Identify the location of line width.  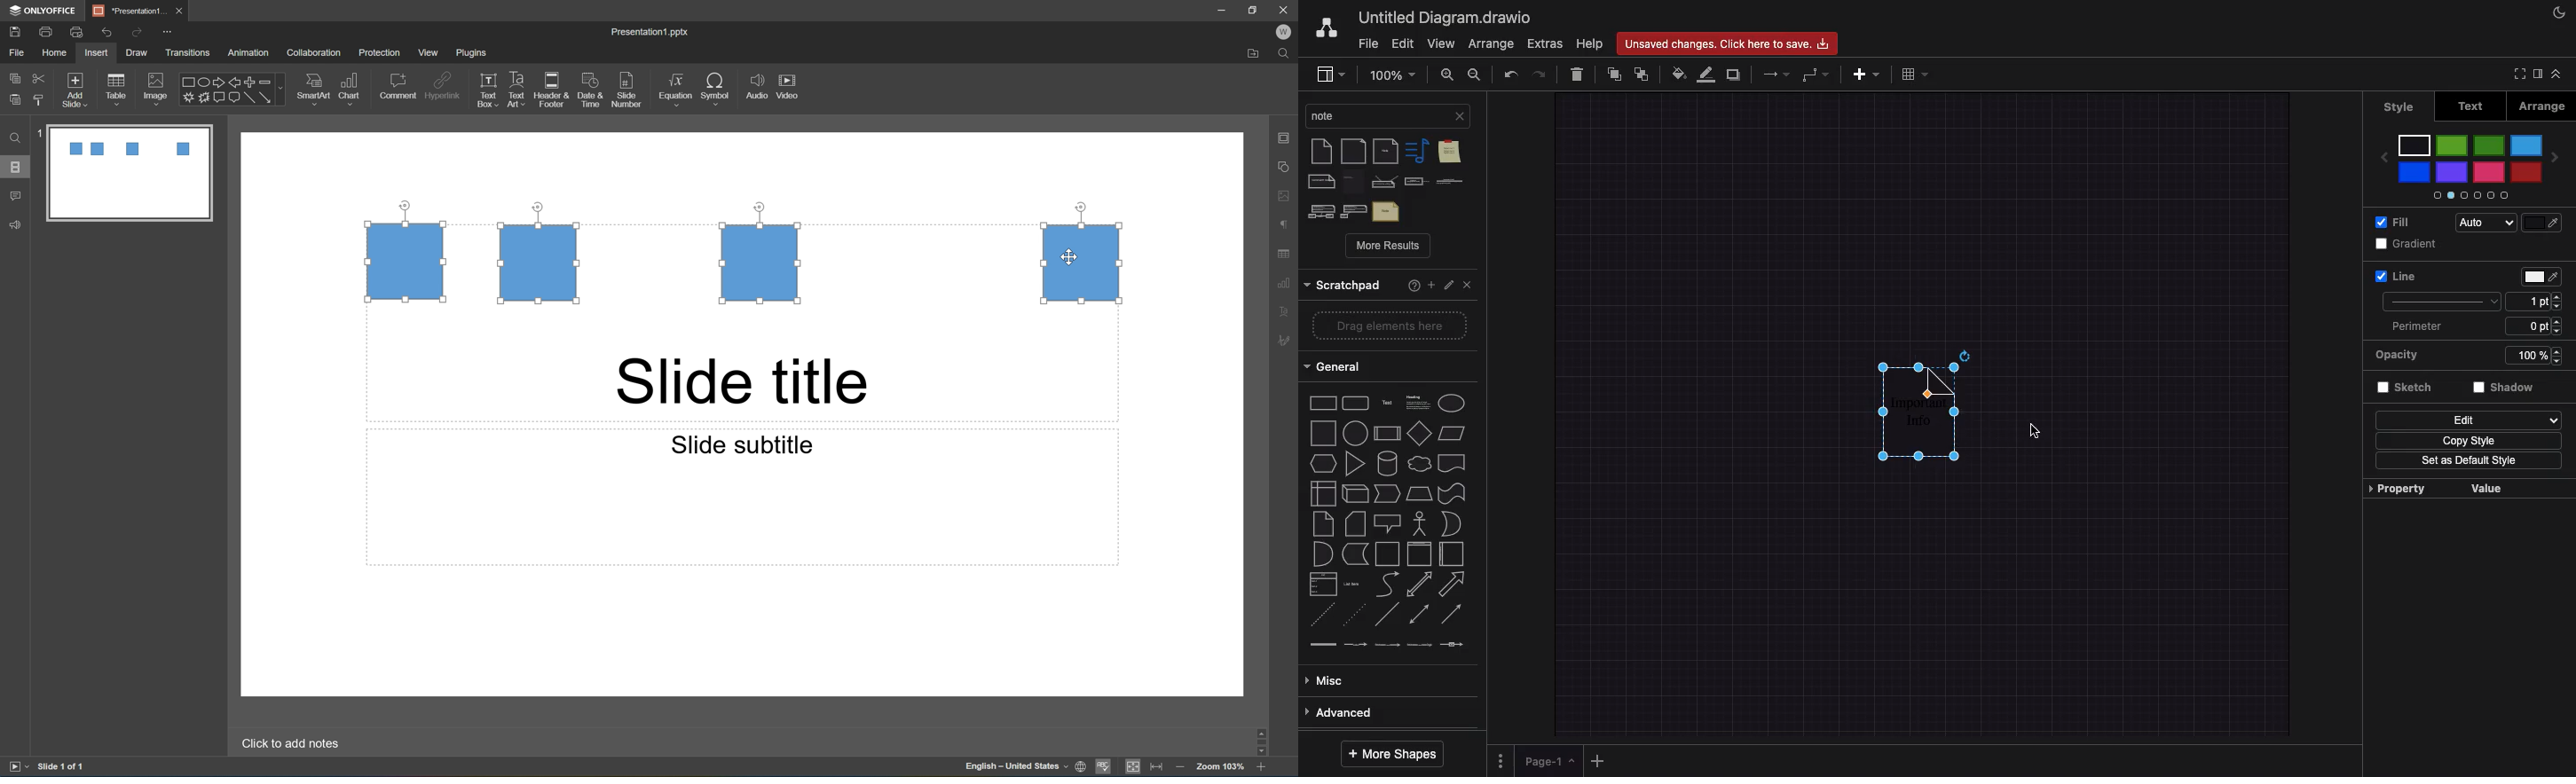
(2528, 301).